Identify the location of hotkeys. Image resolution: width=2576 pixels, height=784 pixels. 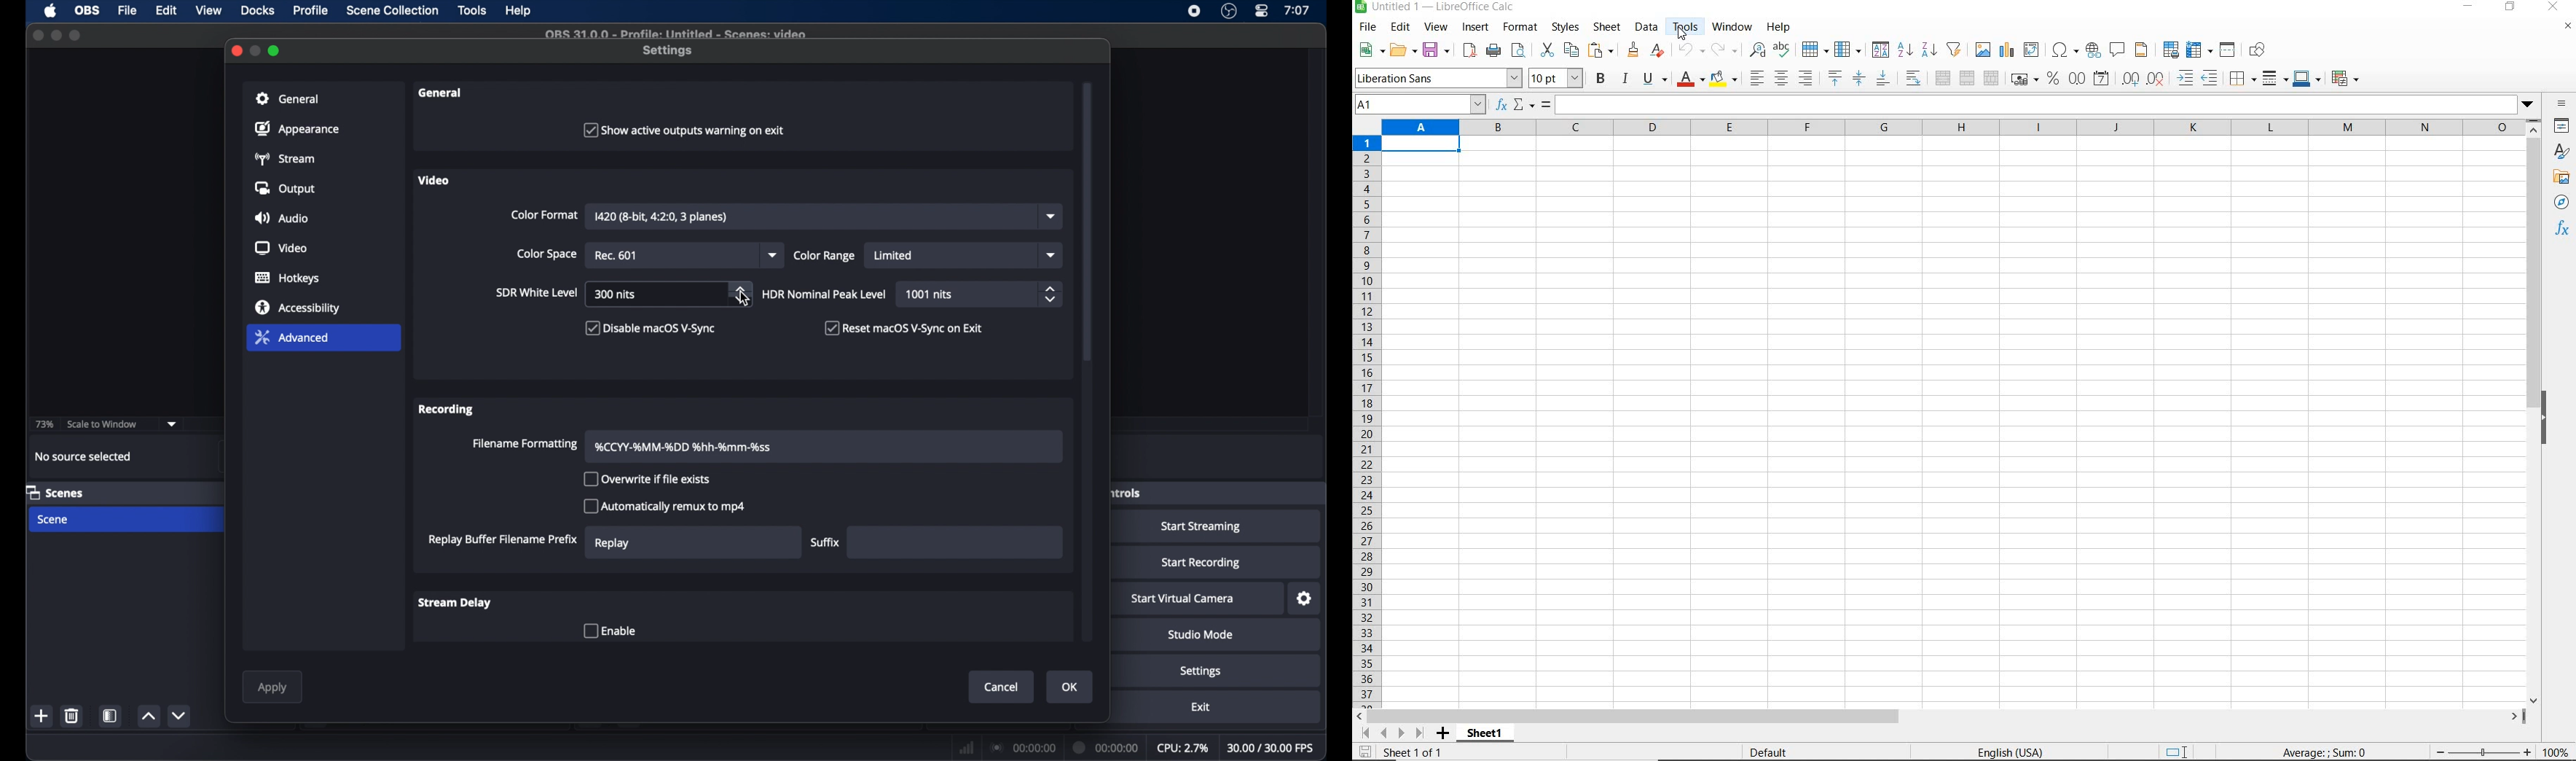
(287, 278).